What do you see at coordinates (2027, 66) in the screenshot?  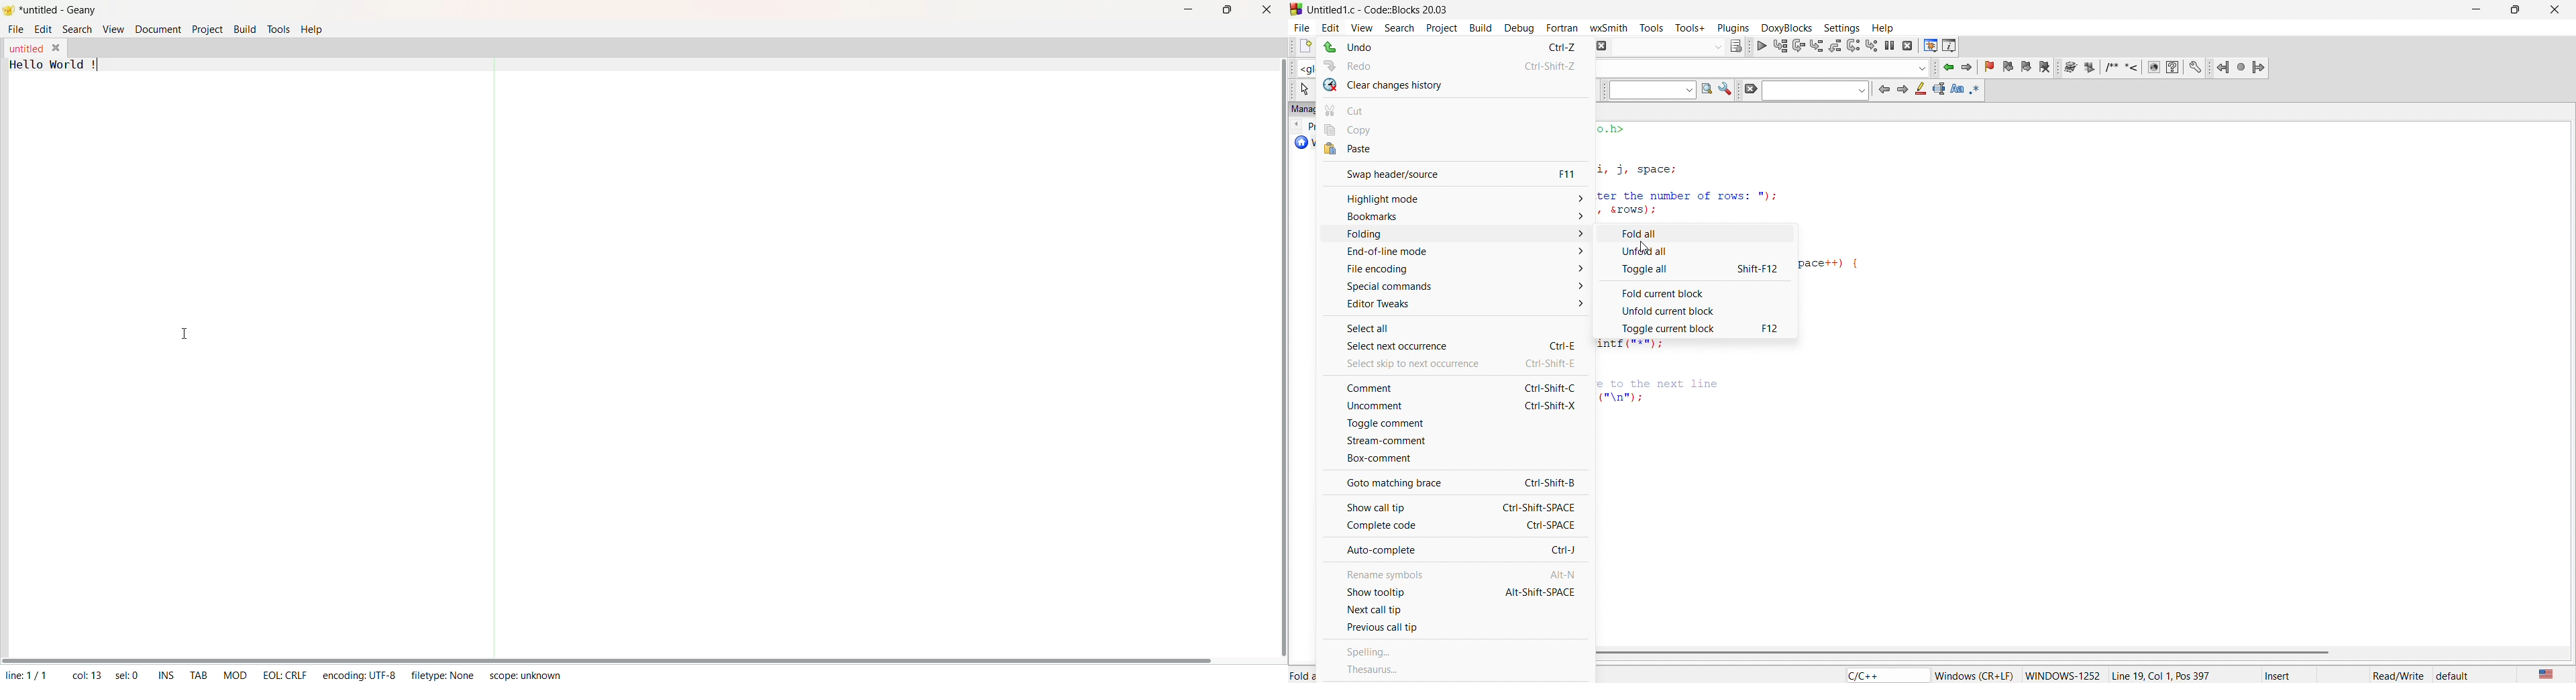 I see `next bookmark` at bounding box center [2027, 66].